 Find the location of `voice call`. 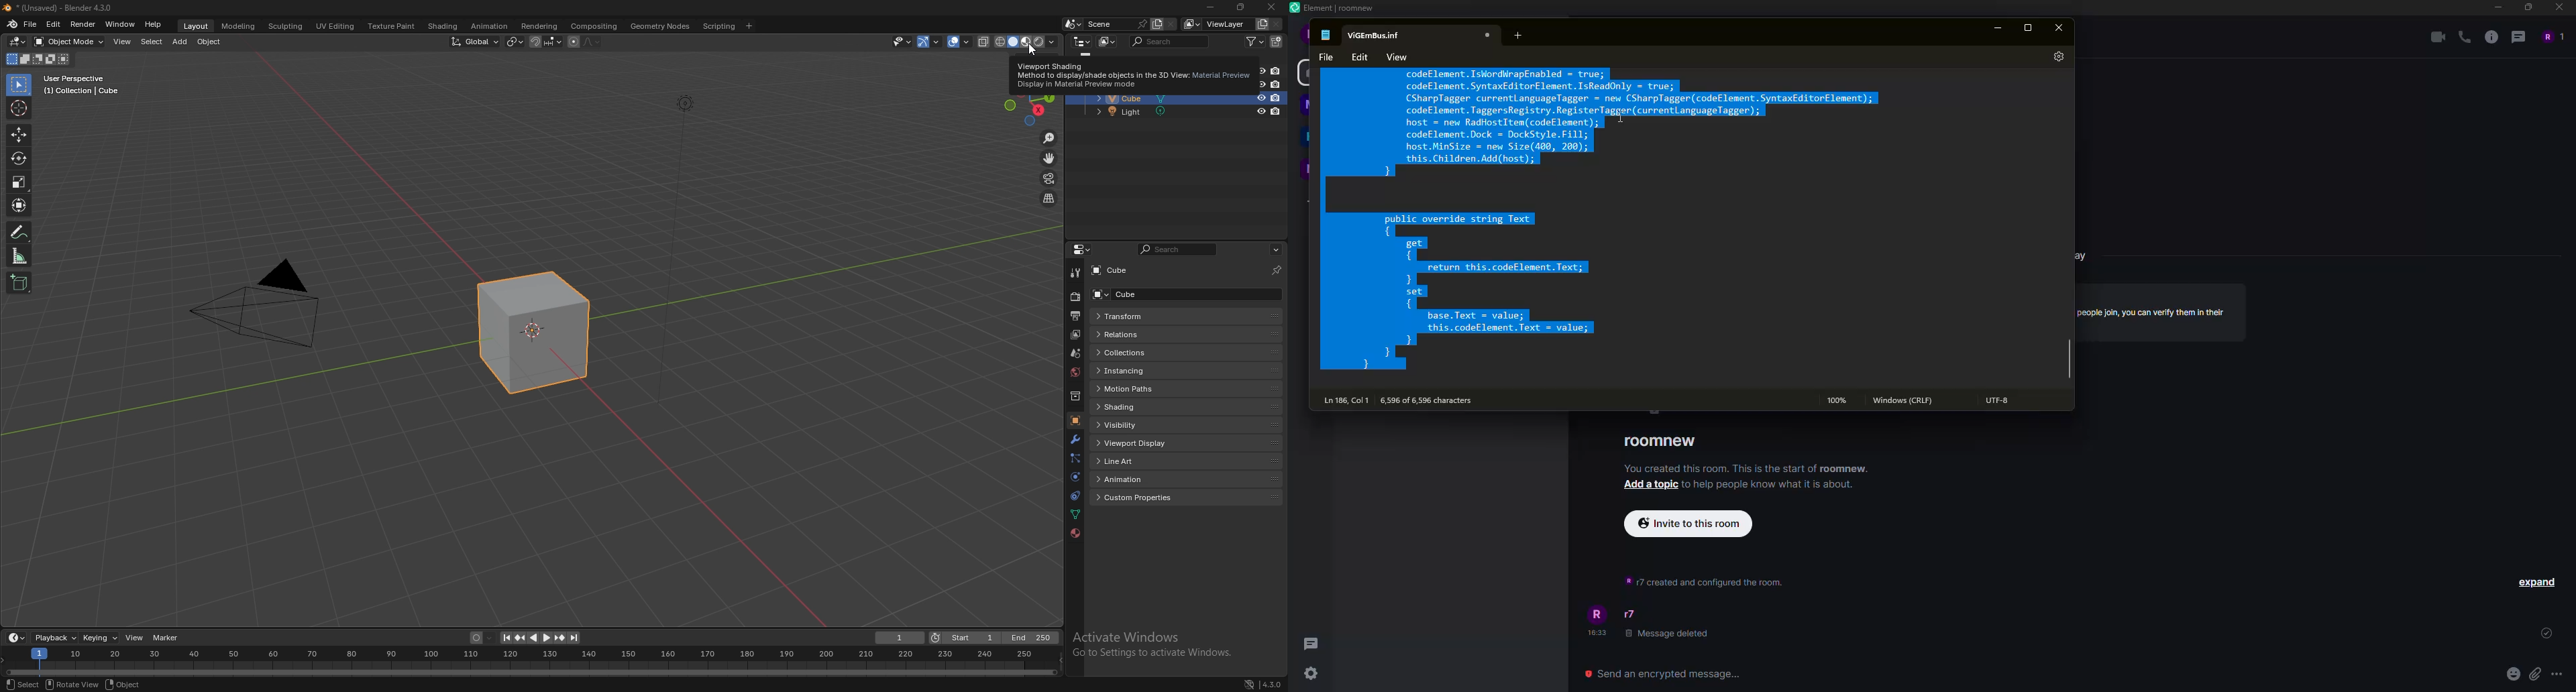

voice call is located at coordinates (2462, 38).